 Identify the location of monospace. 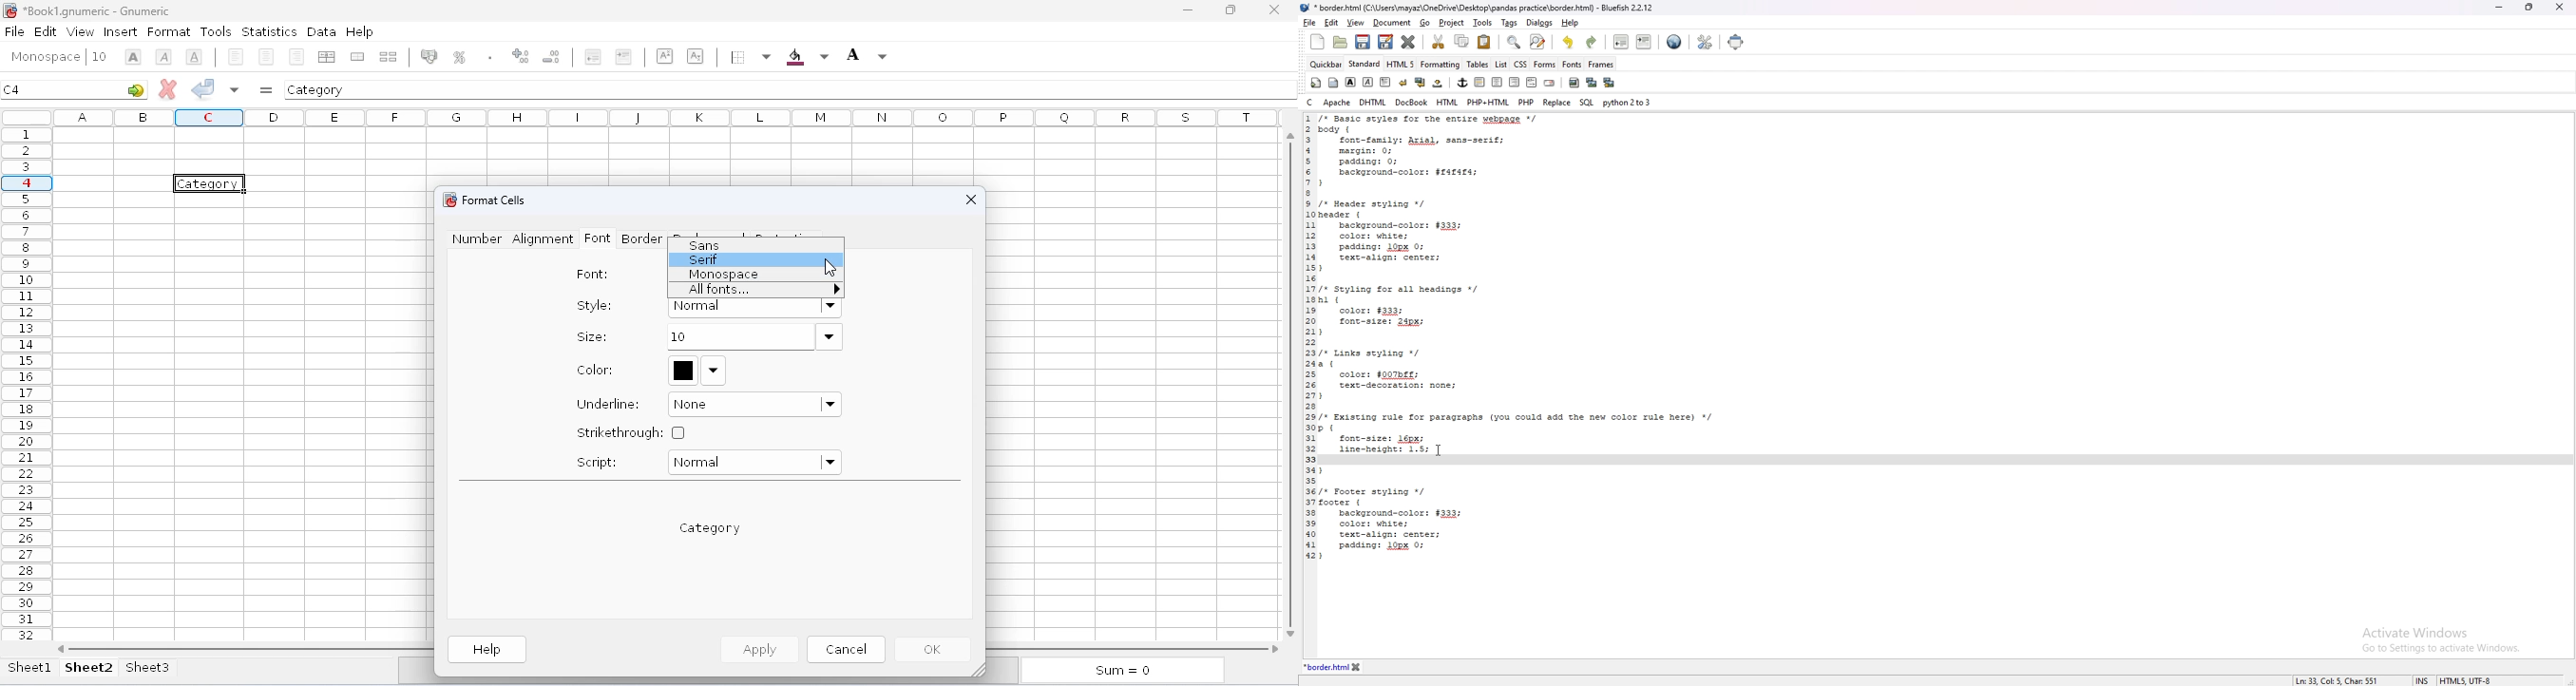
(724, 276).